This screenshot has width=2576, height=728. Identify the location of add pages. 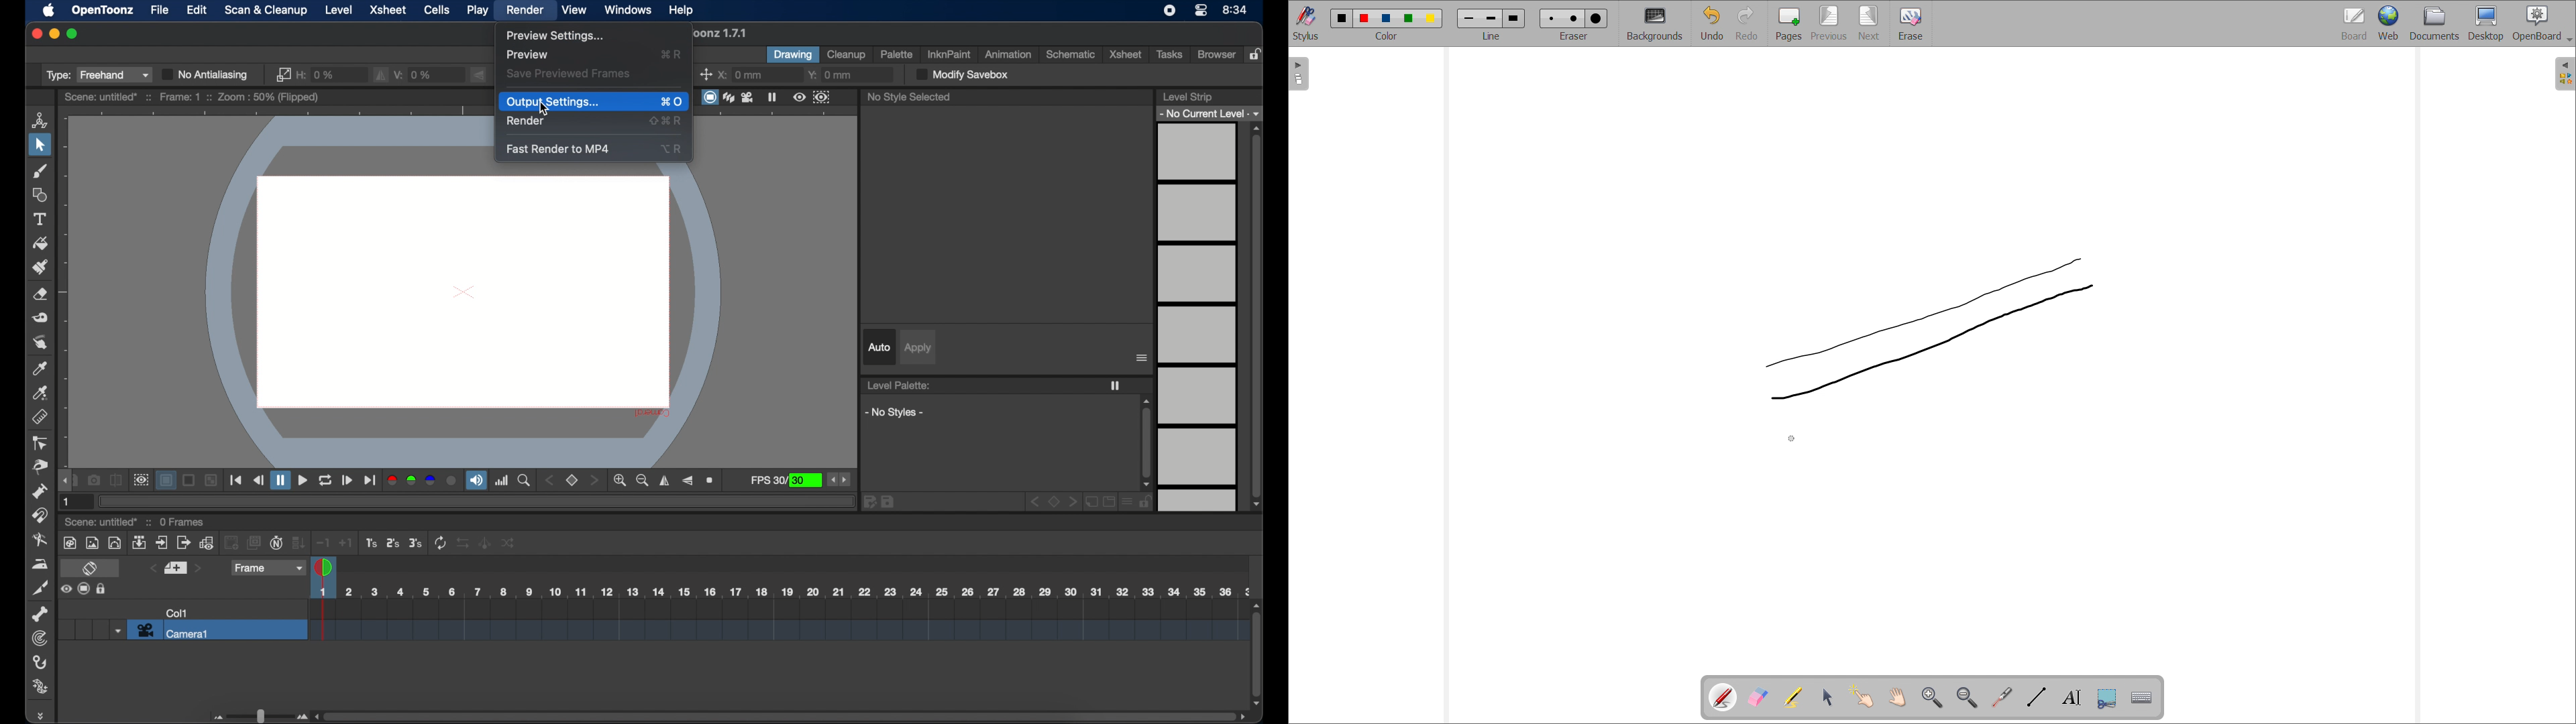
(1789, 23).